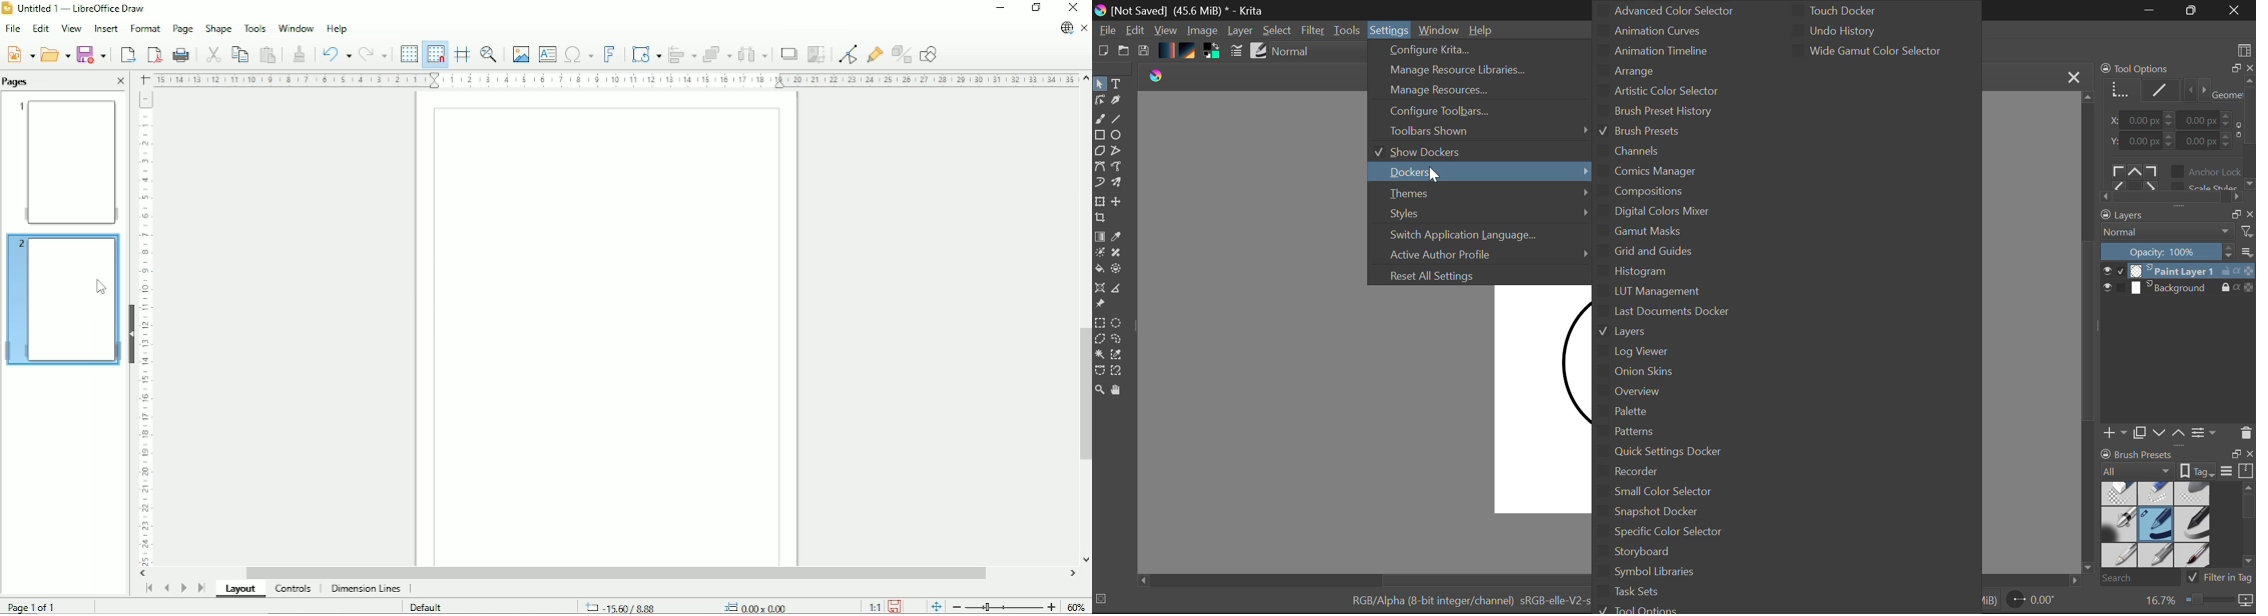 Image resolution: width=2268 pixels, height=616 pixels. What do you see at coordinates (1236, 52) in the screenshot?
I see `Brush Settings` at bounding box center [1236, 52].